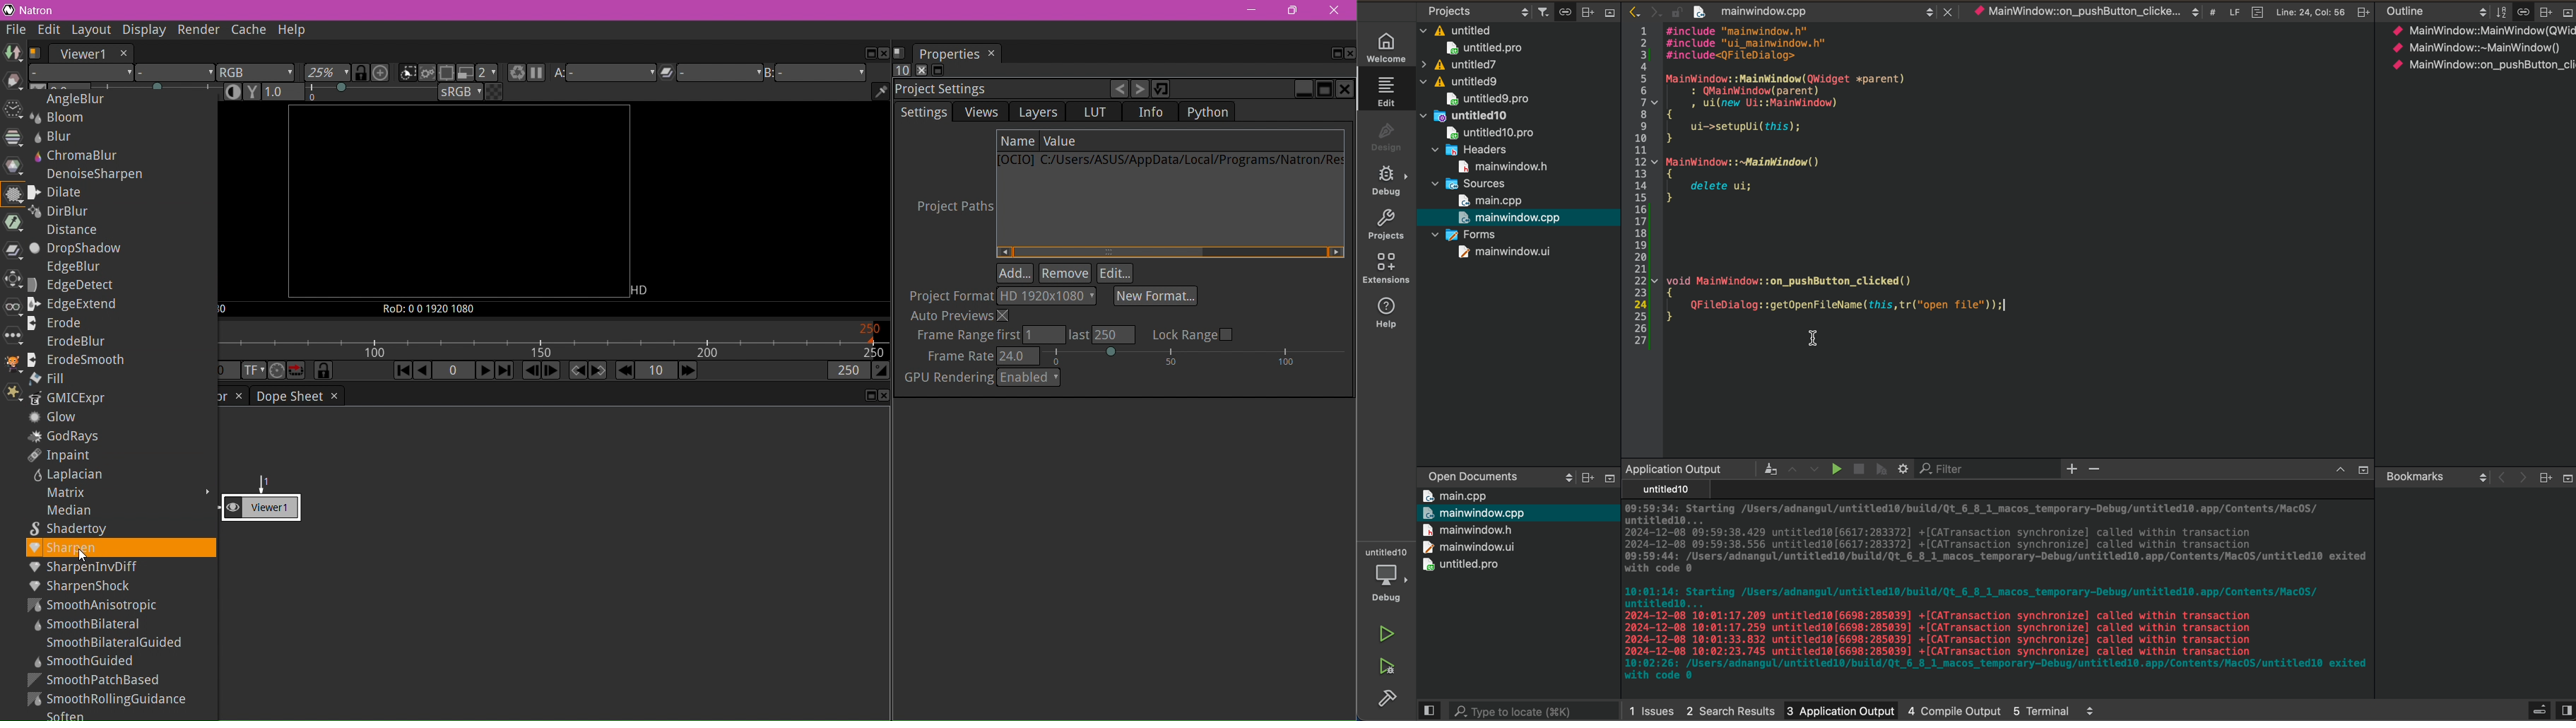  What do you see at coordinates (2361, 12) in the screenshot?
I see `` at bounding box center [2361, 12].